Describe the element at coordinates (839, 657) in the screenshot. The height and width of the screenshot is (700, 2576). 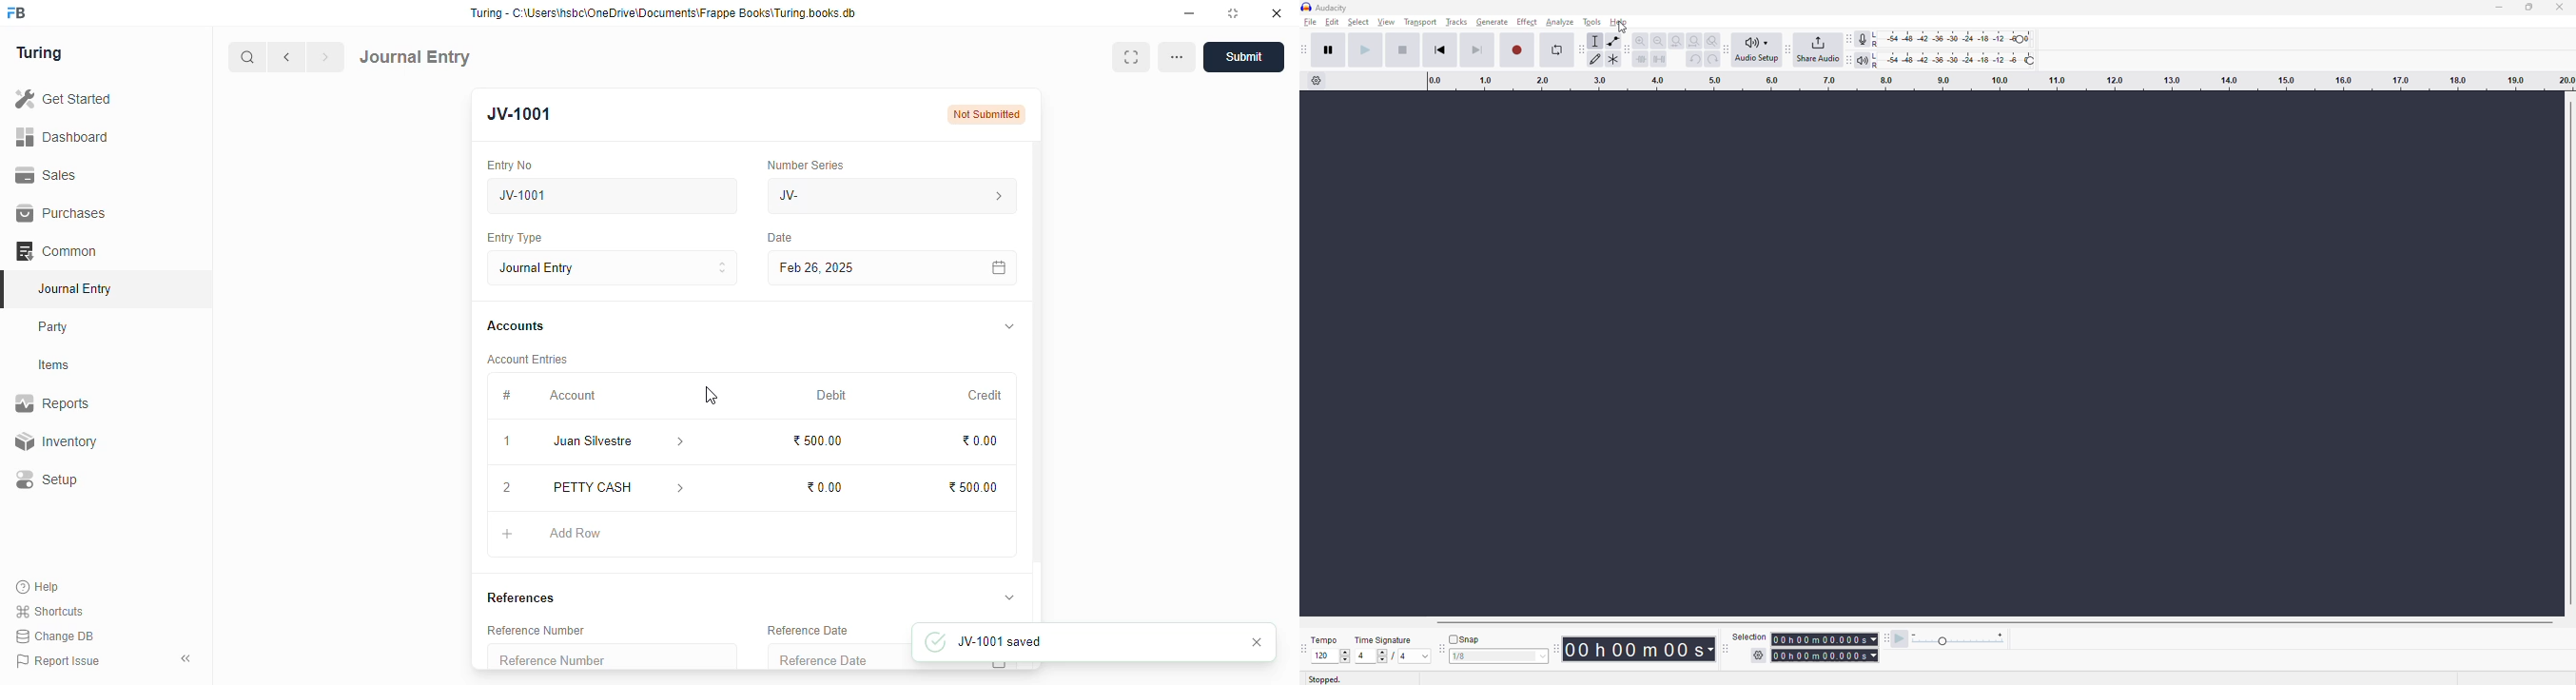
I see `reference date` at that location.